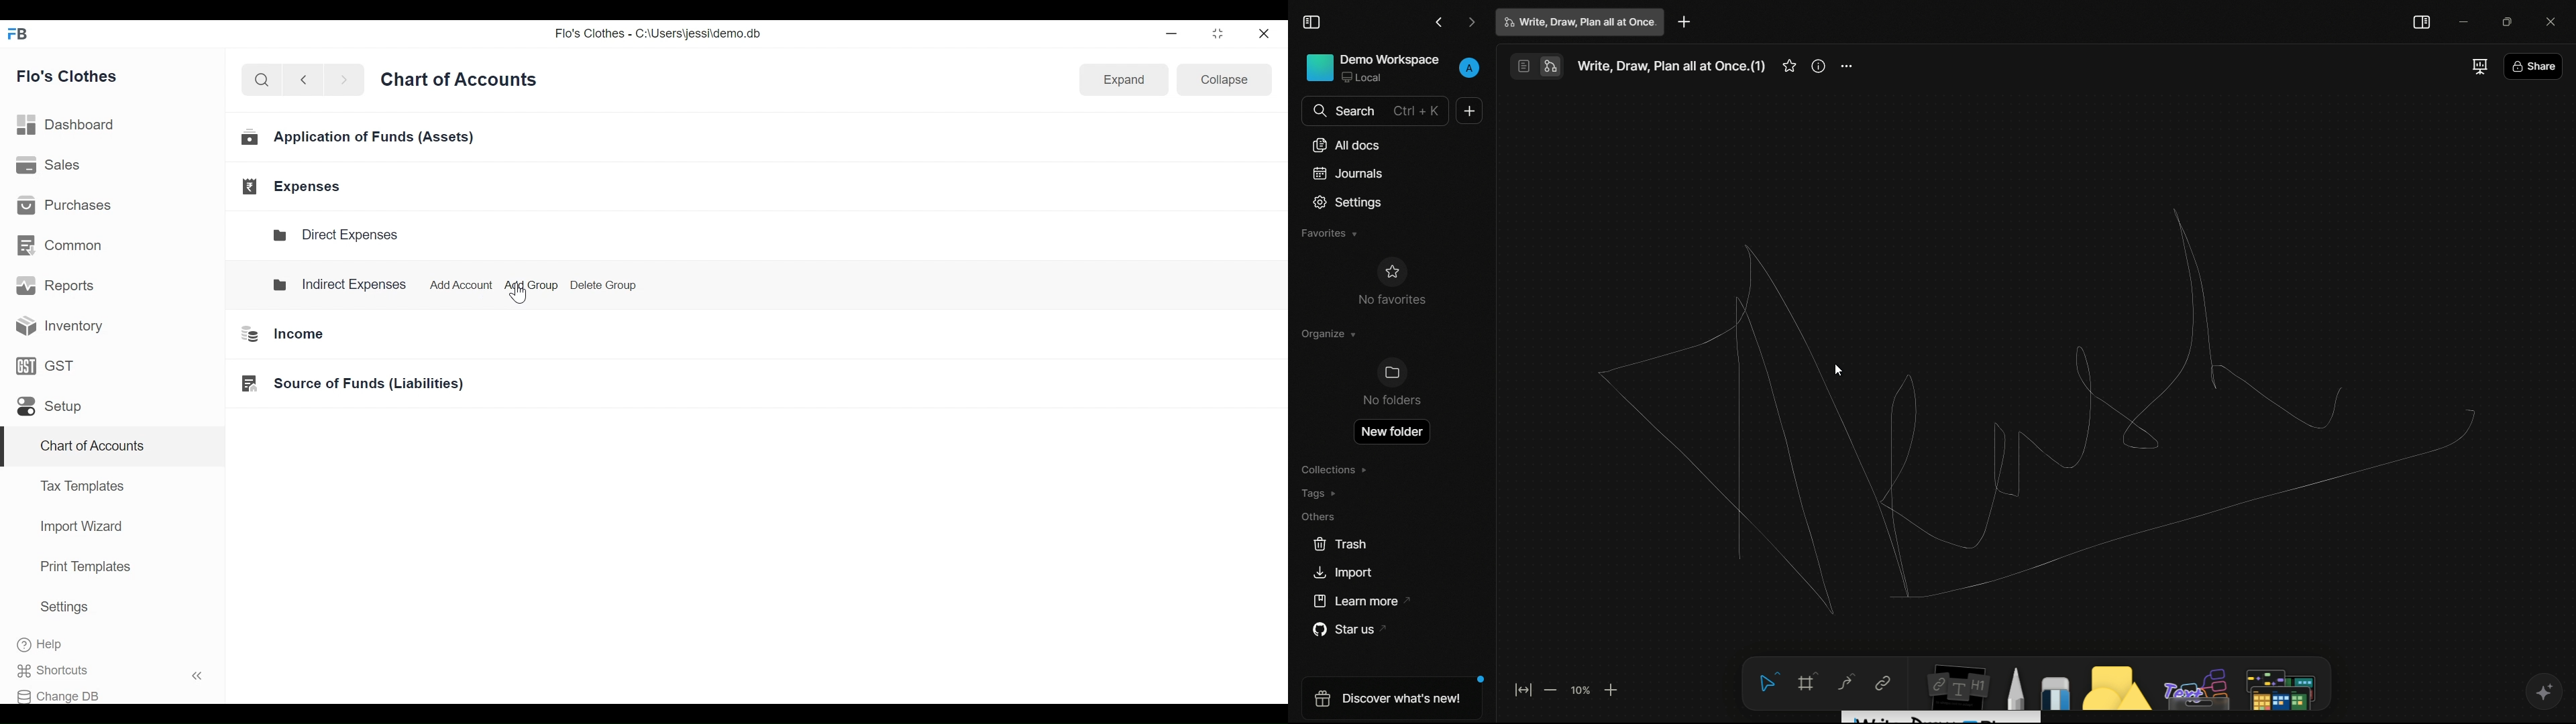 The width and height of the screenshot is (2576, 728). I want to click on GST, so click(46, 368).